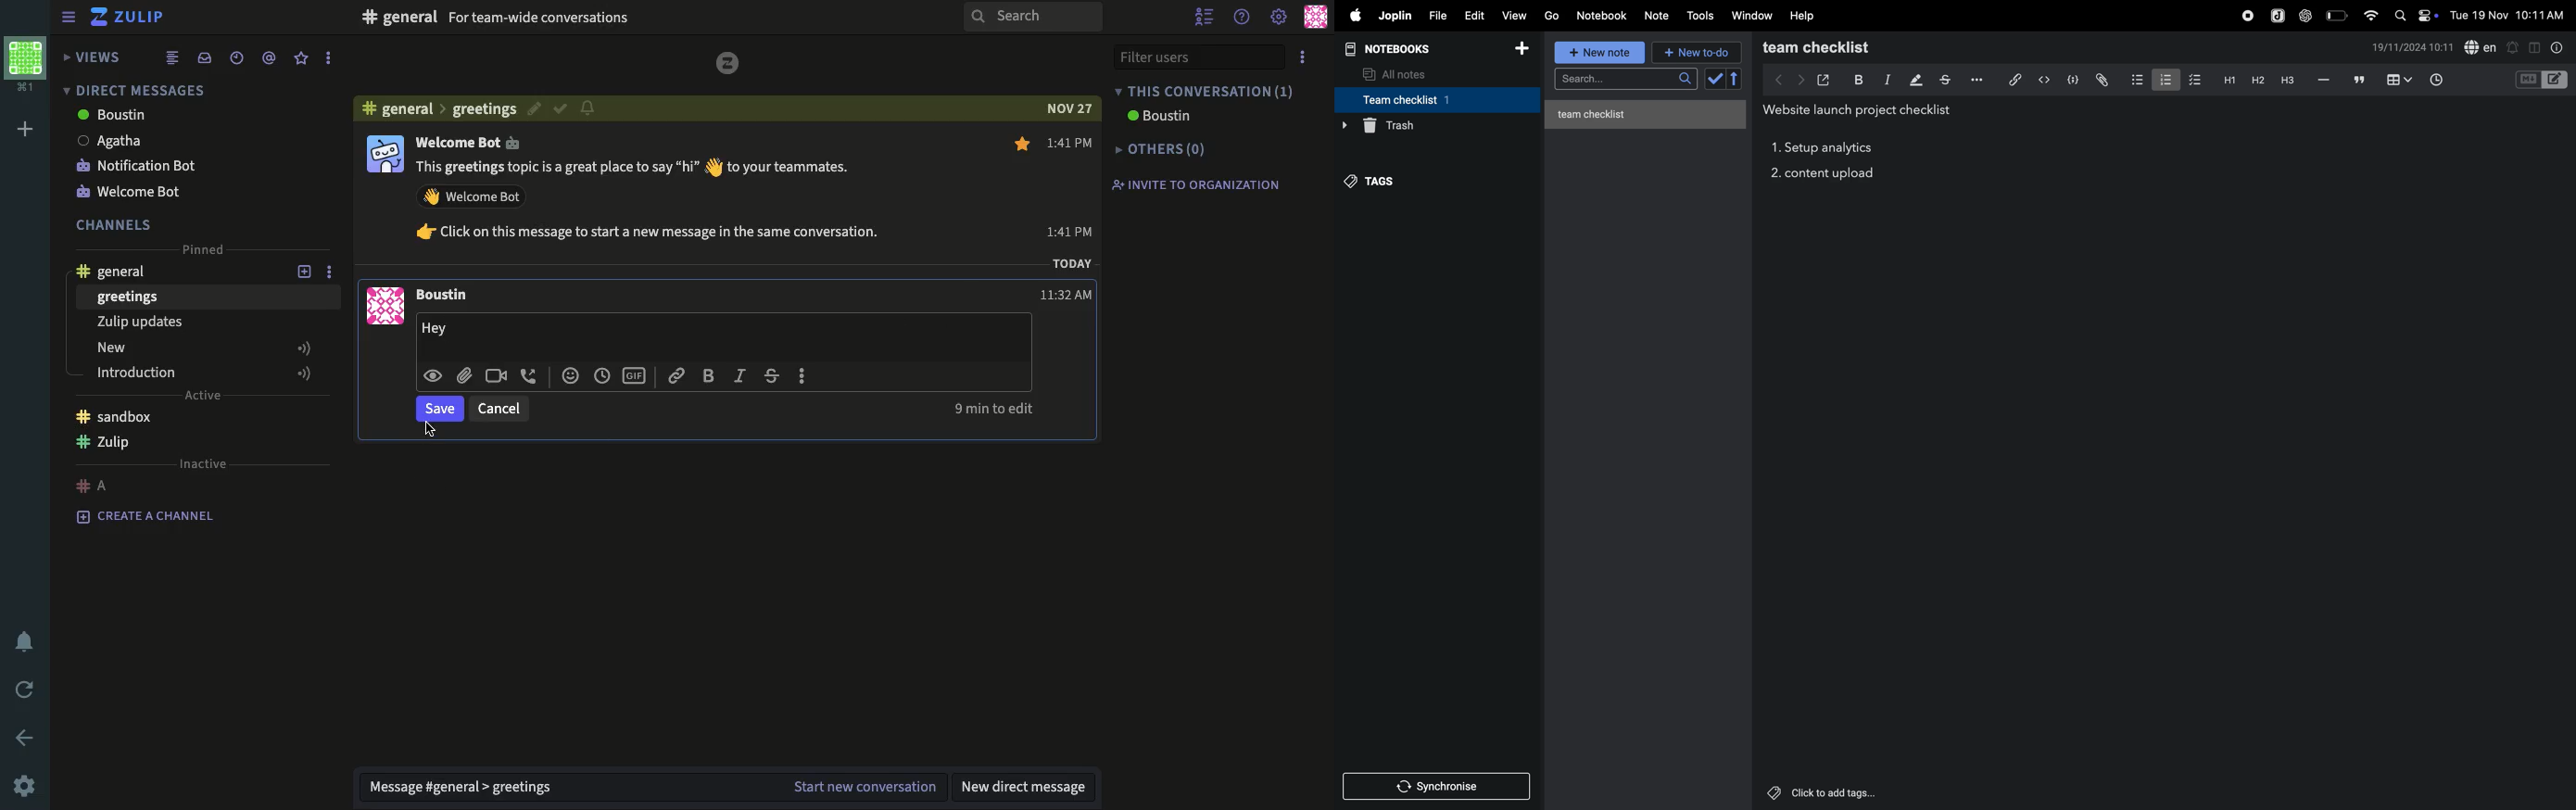 This screenshot has height=812, width=2576. Describe the element at coordinates (433, 108) in the screenshot. I see `general` at that location.